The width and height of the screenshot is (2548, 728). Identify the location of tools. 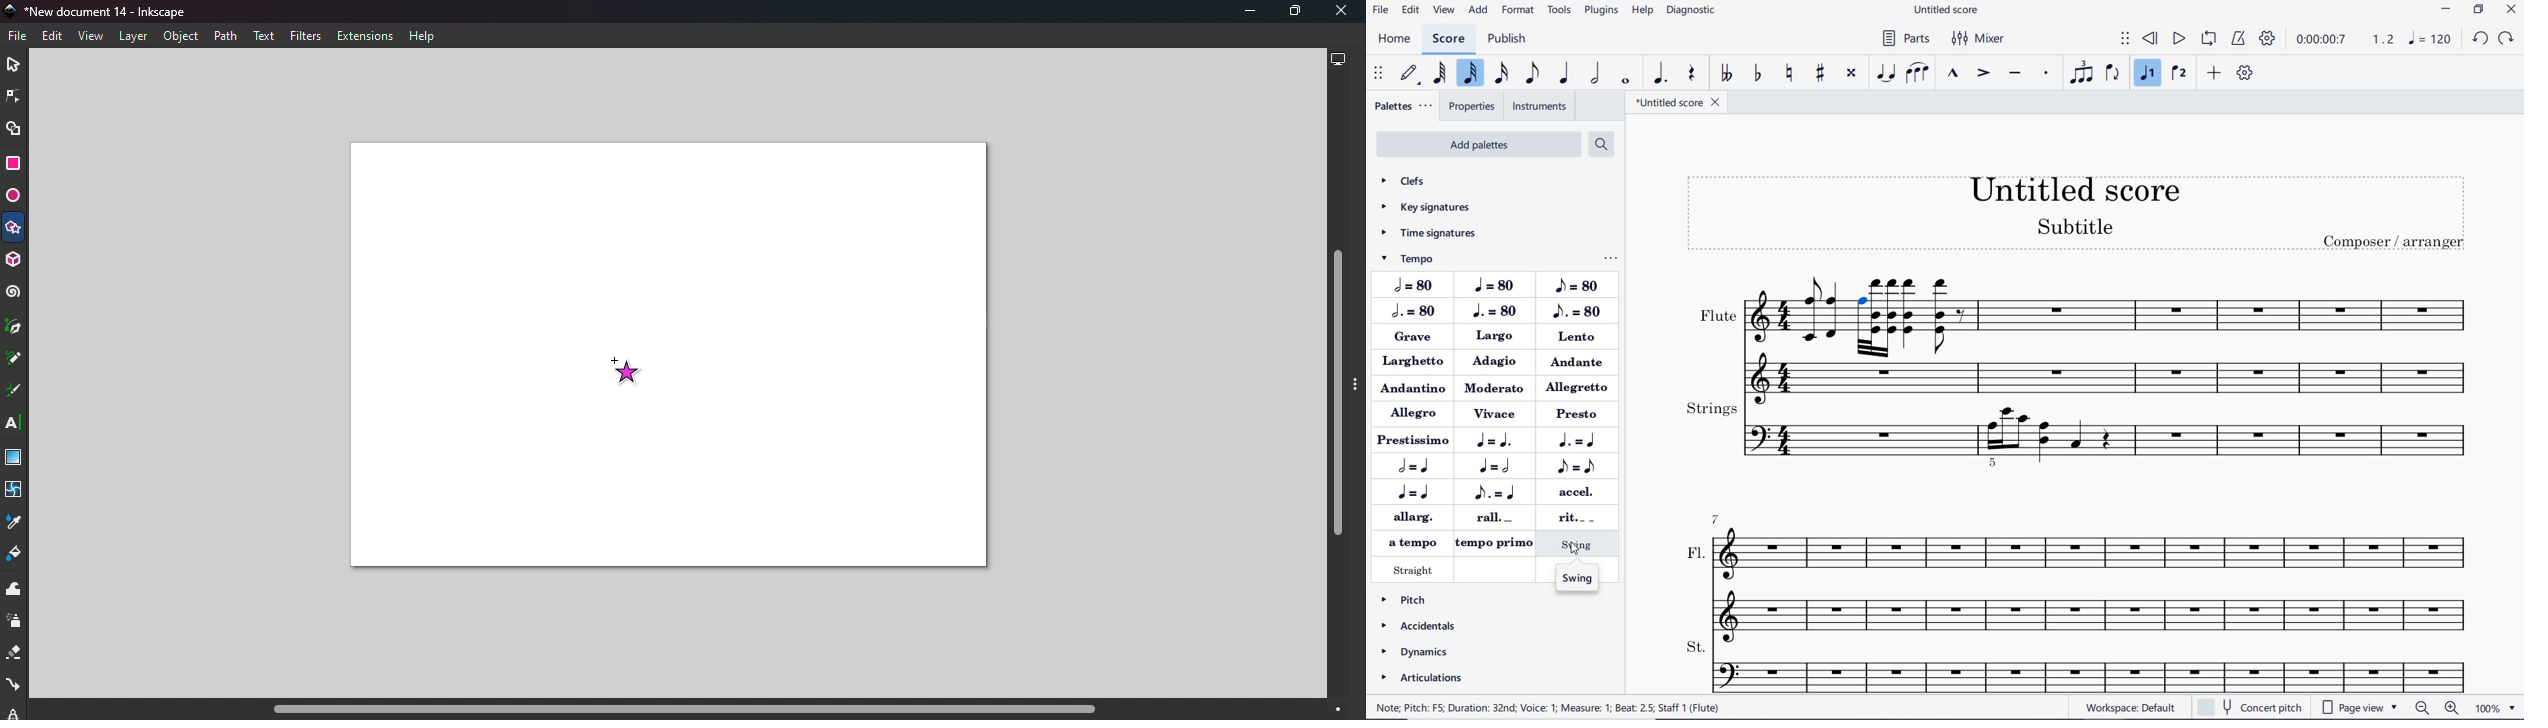
(1561, 12).